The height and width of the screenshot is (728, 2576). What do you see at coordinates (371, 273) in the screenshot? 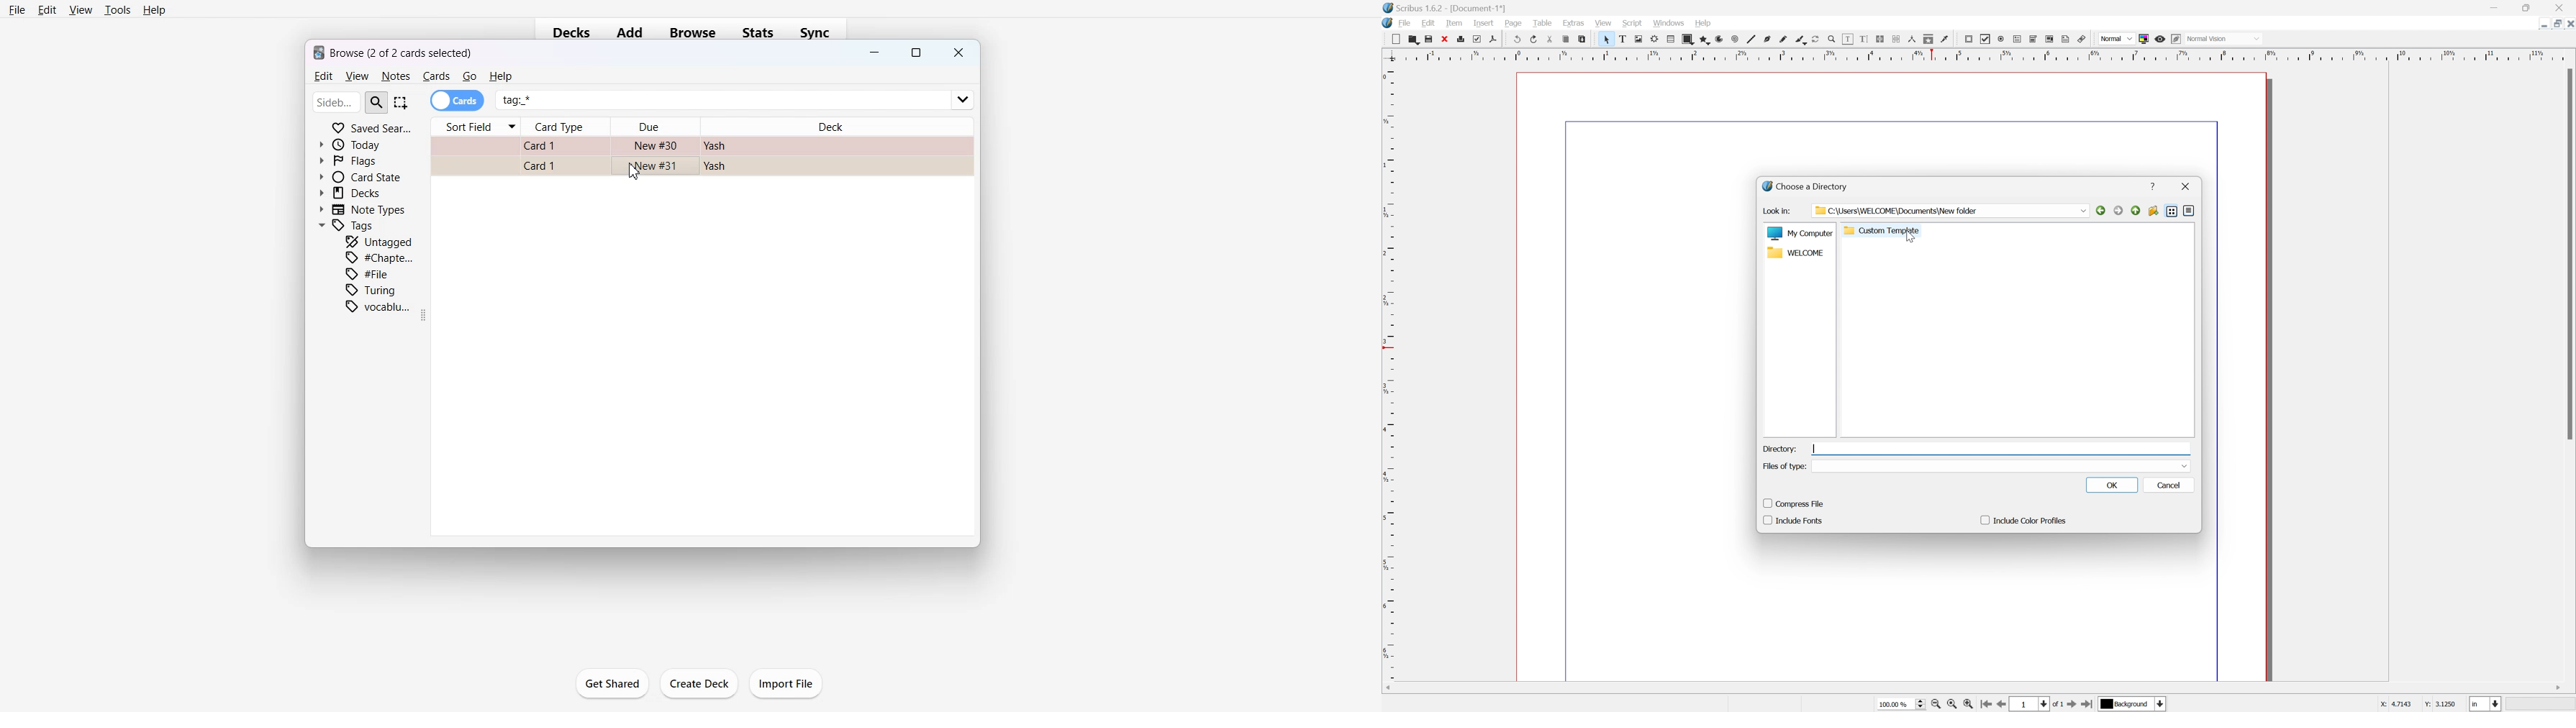
I see `File` at bounding box center [371, 273].